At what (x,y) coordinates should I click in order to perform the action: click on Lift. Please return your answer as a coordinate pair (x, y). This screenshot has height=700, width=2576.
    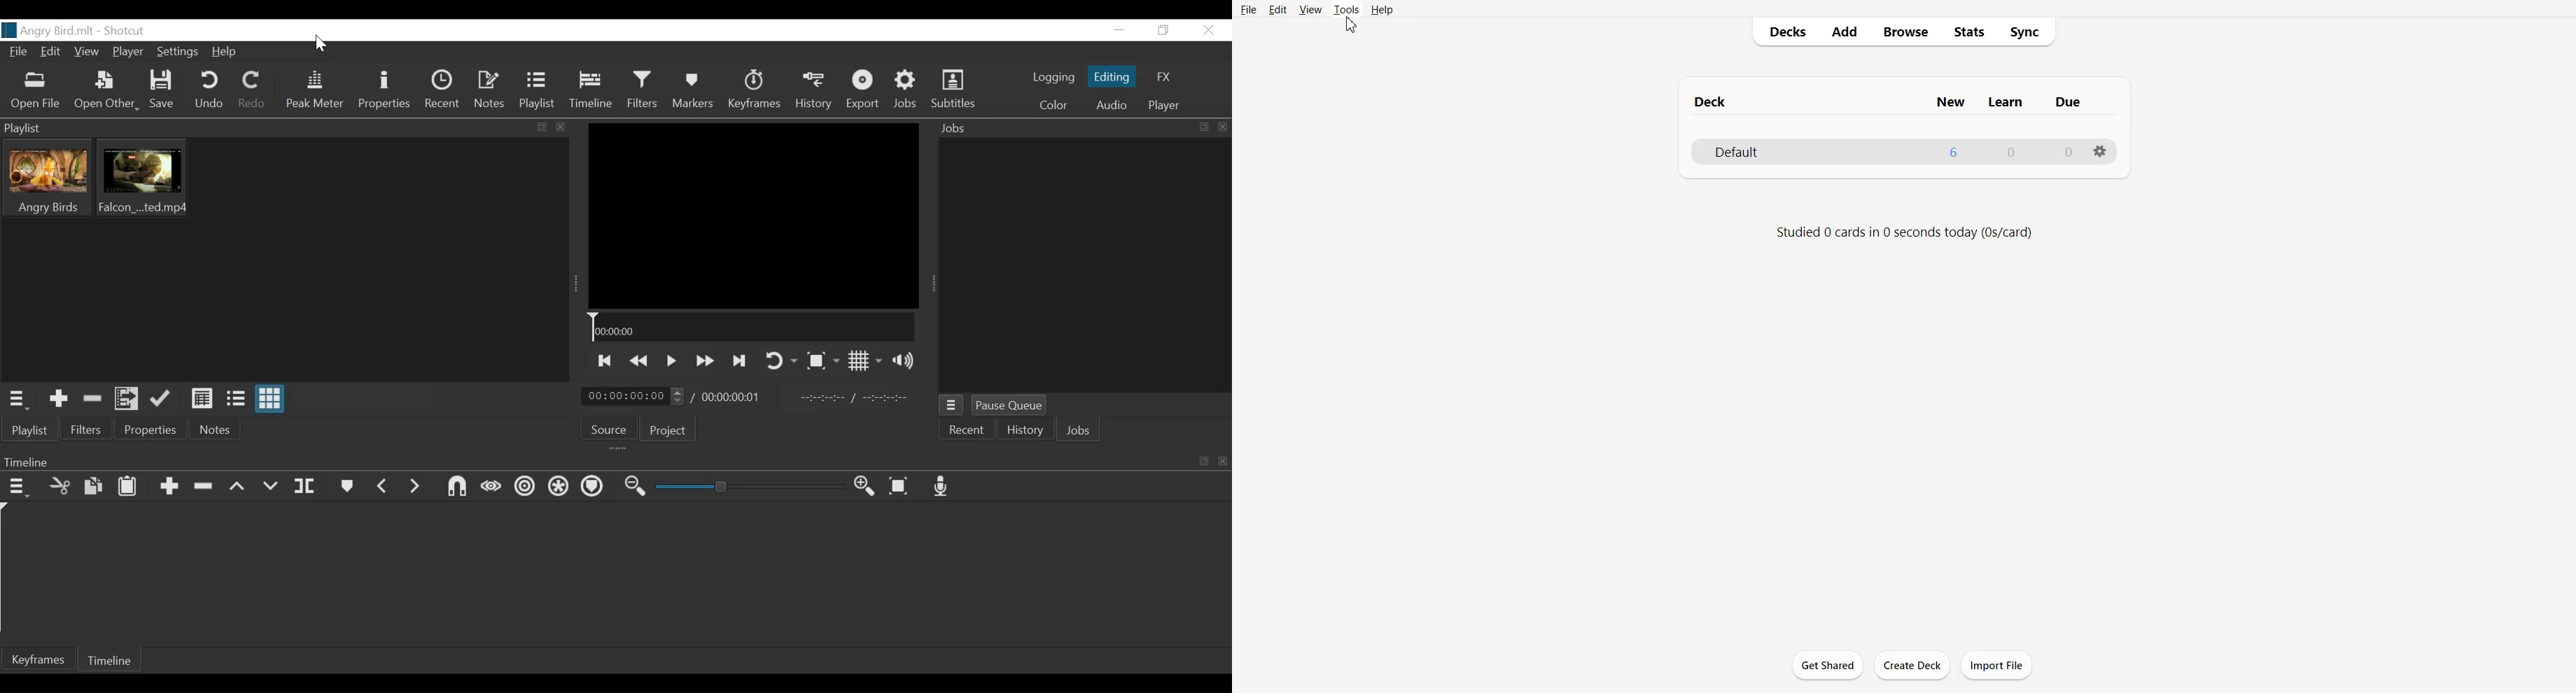
    Looking at the image, I should click on (239, 488).